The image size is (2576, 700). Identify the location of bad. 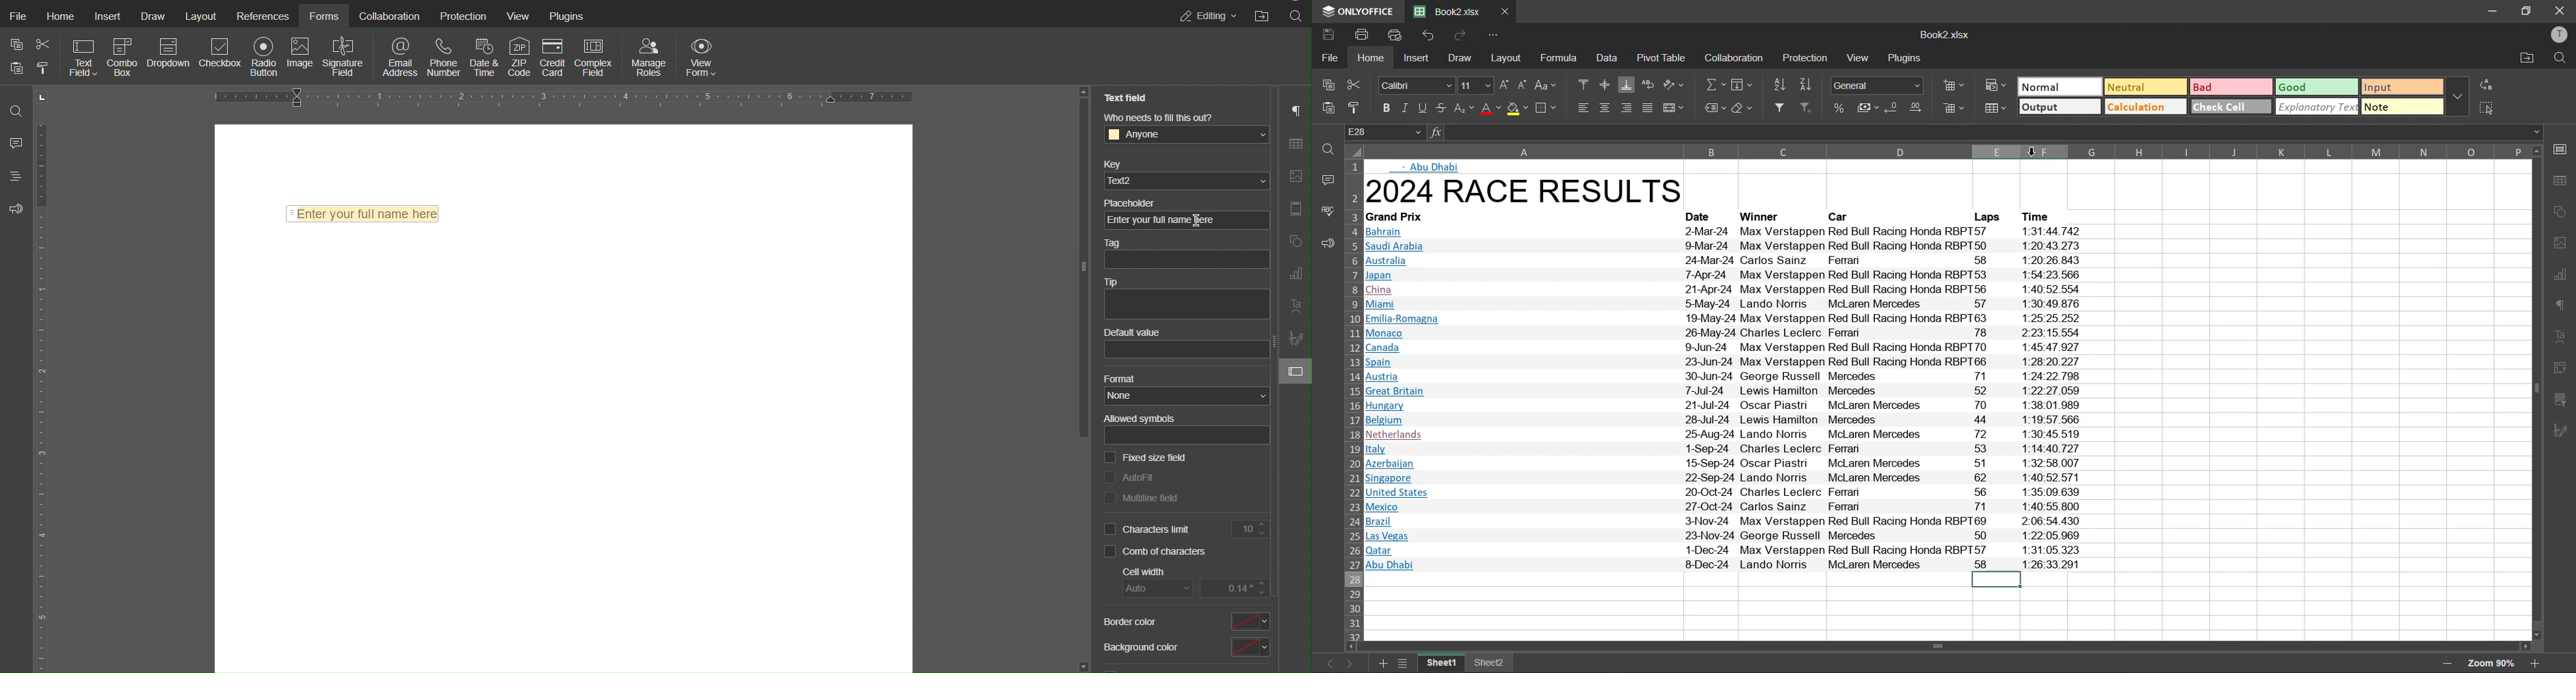
(2230, 87).